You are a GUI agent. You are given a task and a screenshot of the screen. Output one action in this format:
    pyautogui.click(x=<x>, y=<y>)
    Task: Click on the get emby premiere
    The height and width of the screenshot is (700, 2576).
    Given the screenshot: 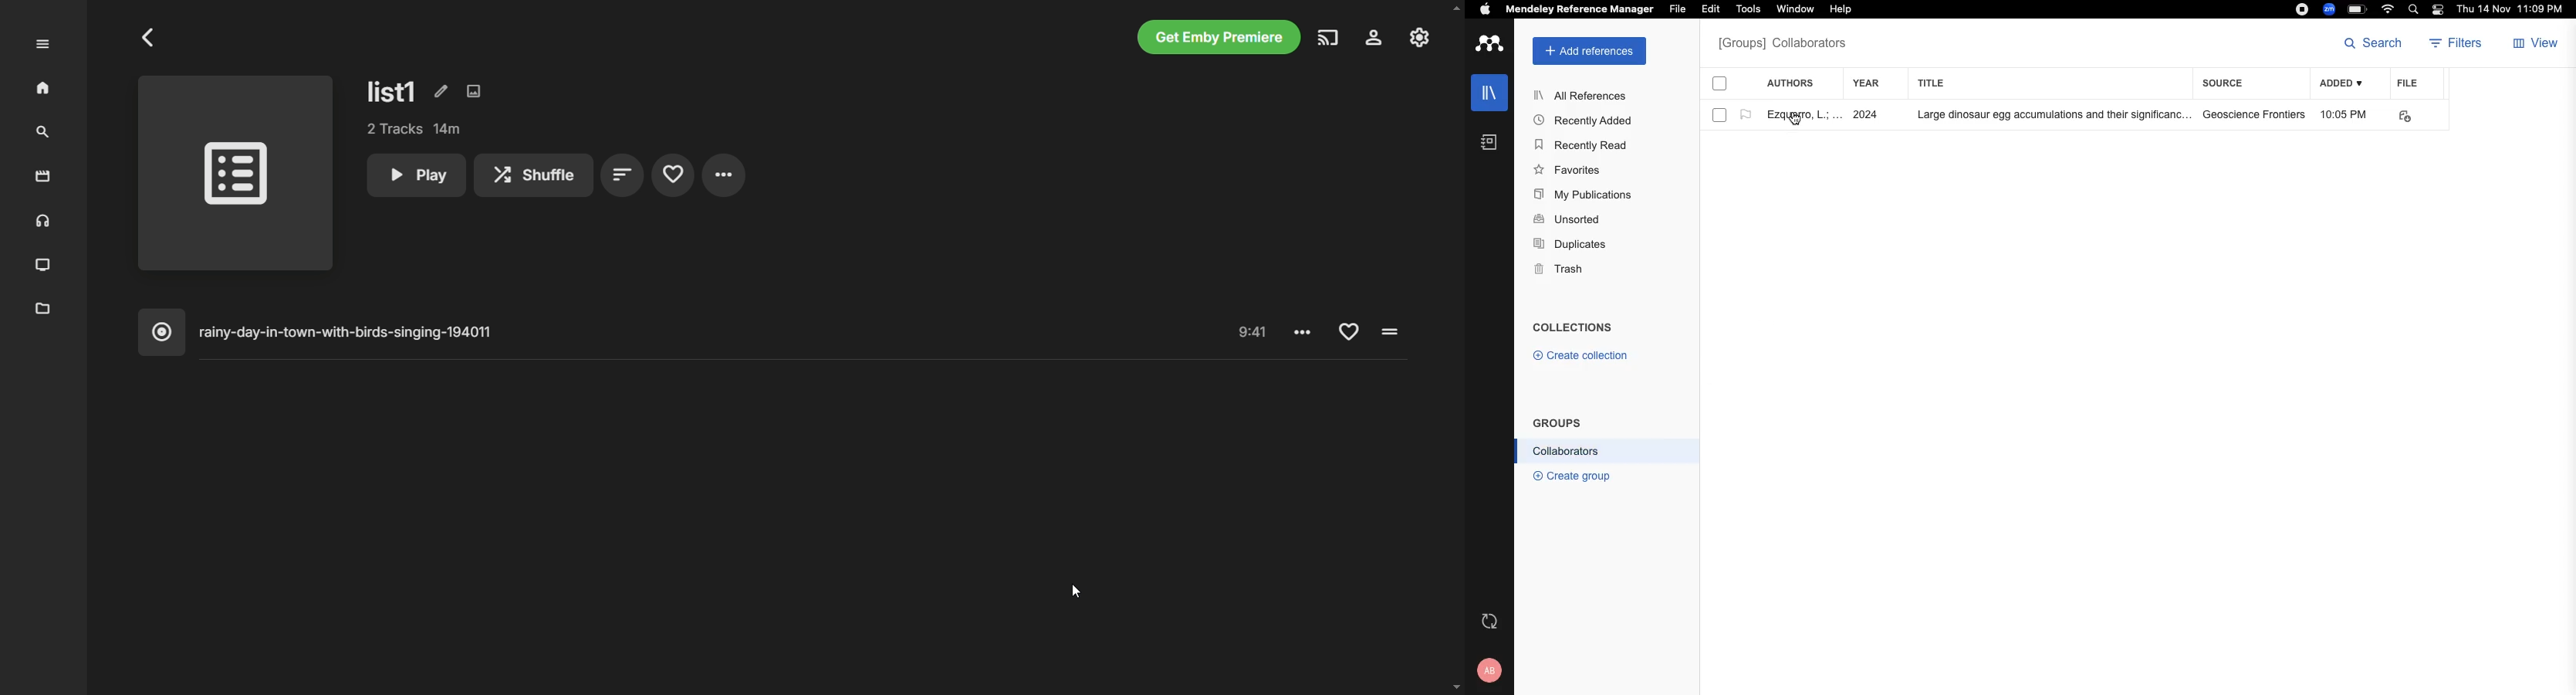 What is the action you would take?
    pyautogui.click(x=1220, y=37)
    